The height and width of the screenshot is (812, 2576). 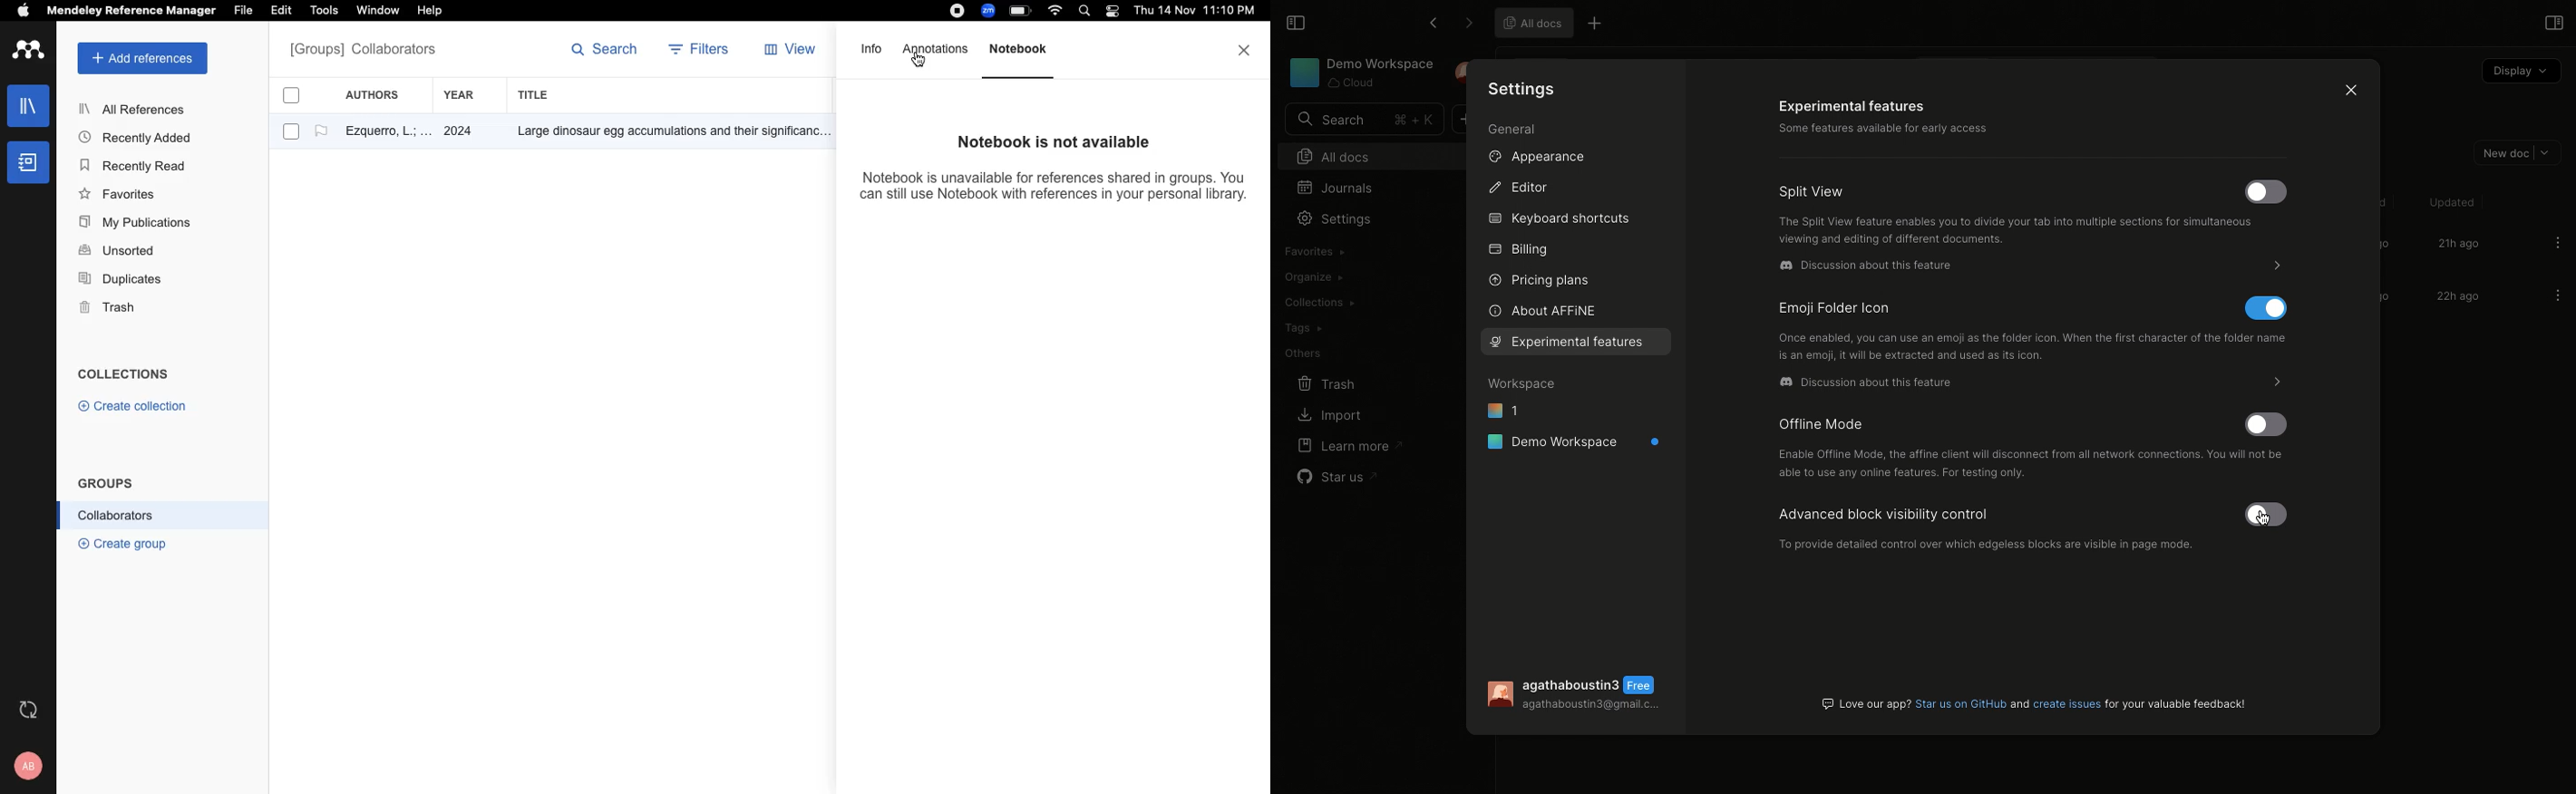 What do you see at coordinates (1534, 156) in the screenshot?
I see `Appearance` at bounding box center [1534, 156].